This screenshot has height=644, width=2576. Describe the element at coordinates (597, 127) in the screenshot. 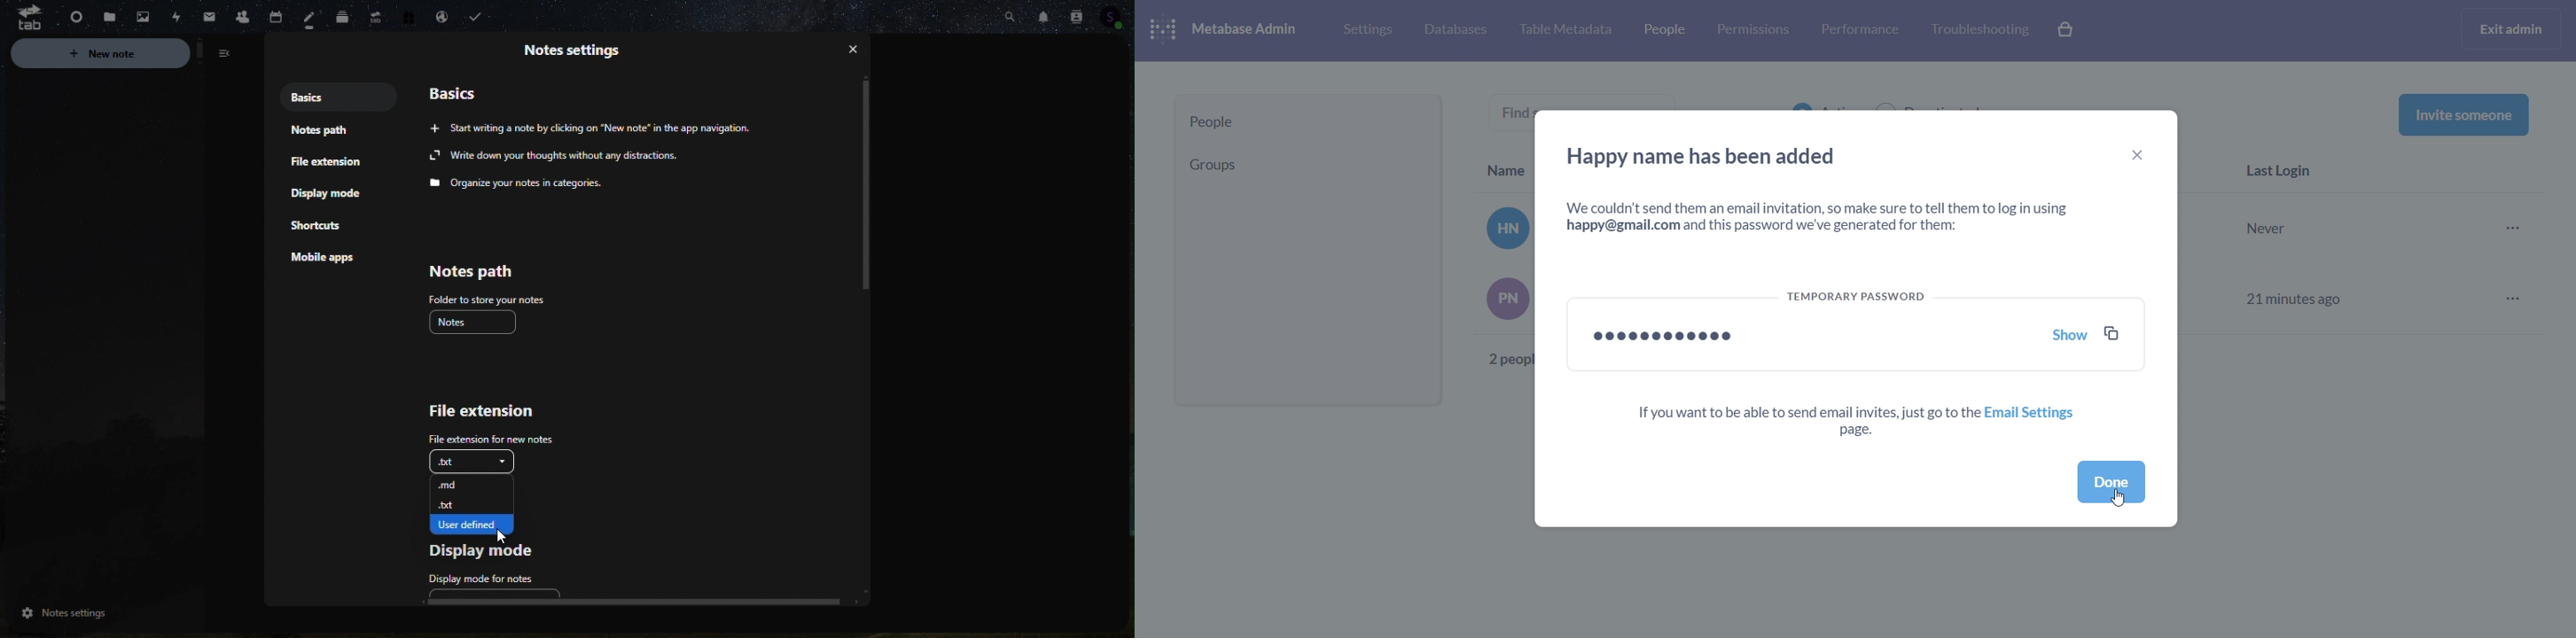

I see `Start writing a note` at that location.